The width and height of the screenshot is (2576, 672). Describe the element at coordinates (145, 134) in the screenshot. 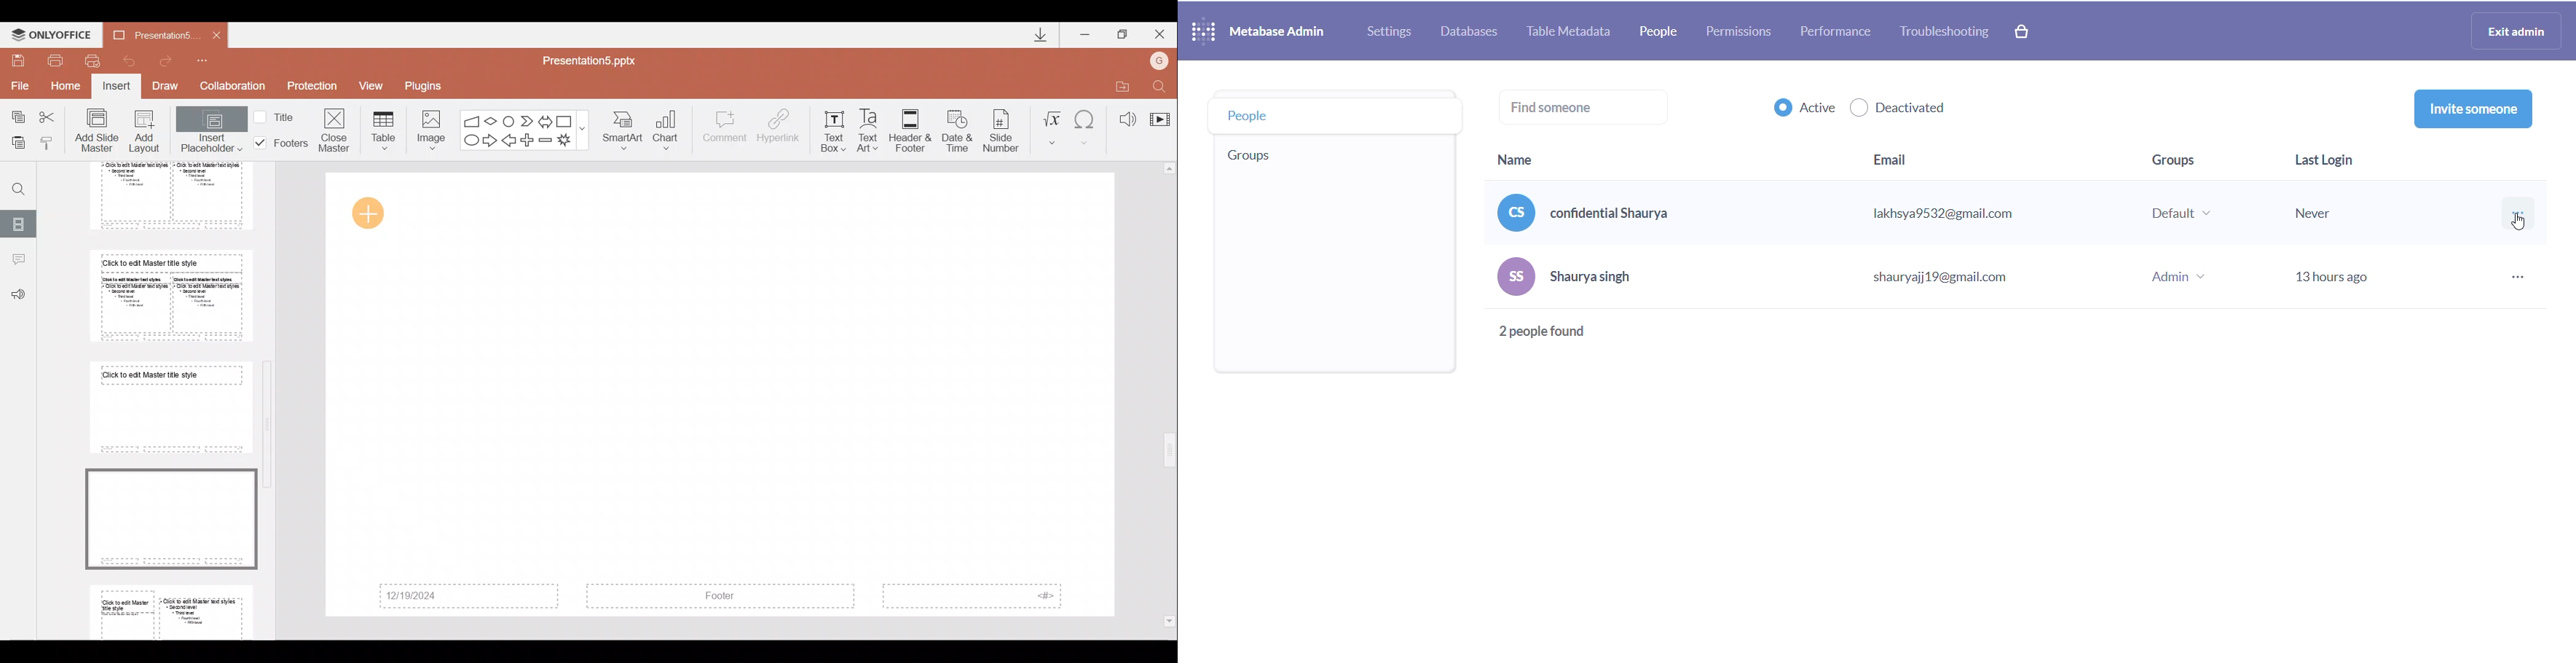

I see `Add layout` at that location.